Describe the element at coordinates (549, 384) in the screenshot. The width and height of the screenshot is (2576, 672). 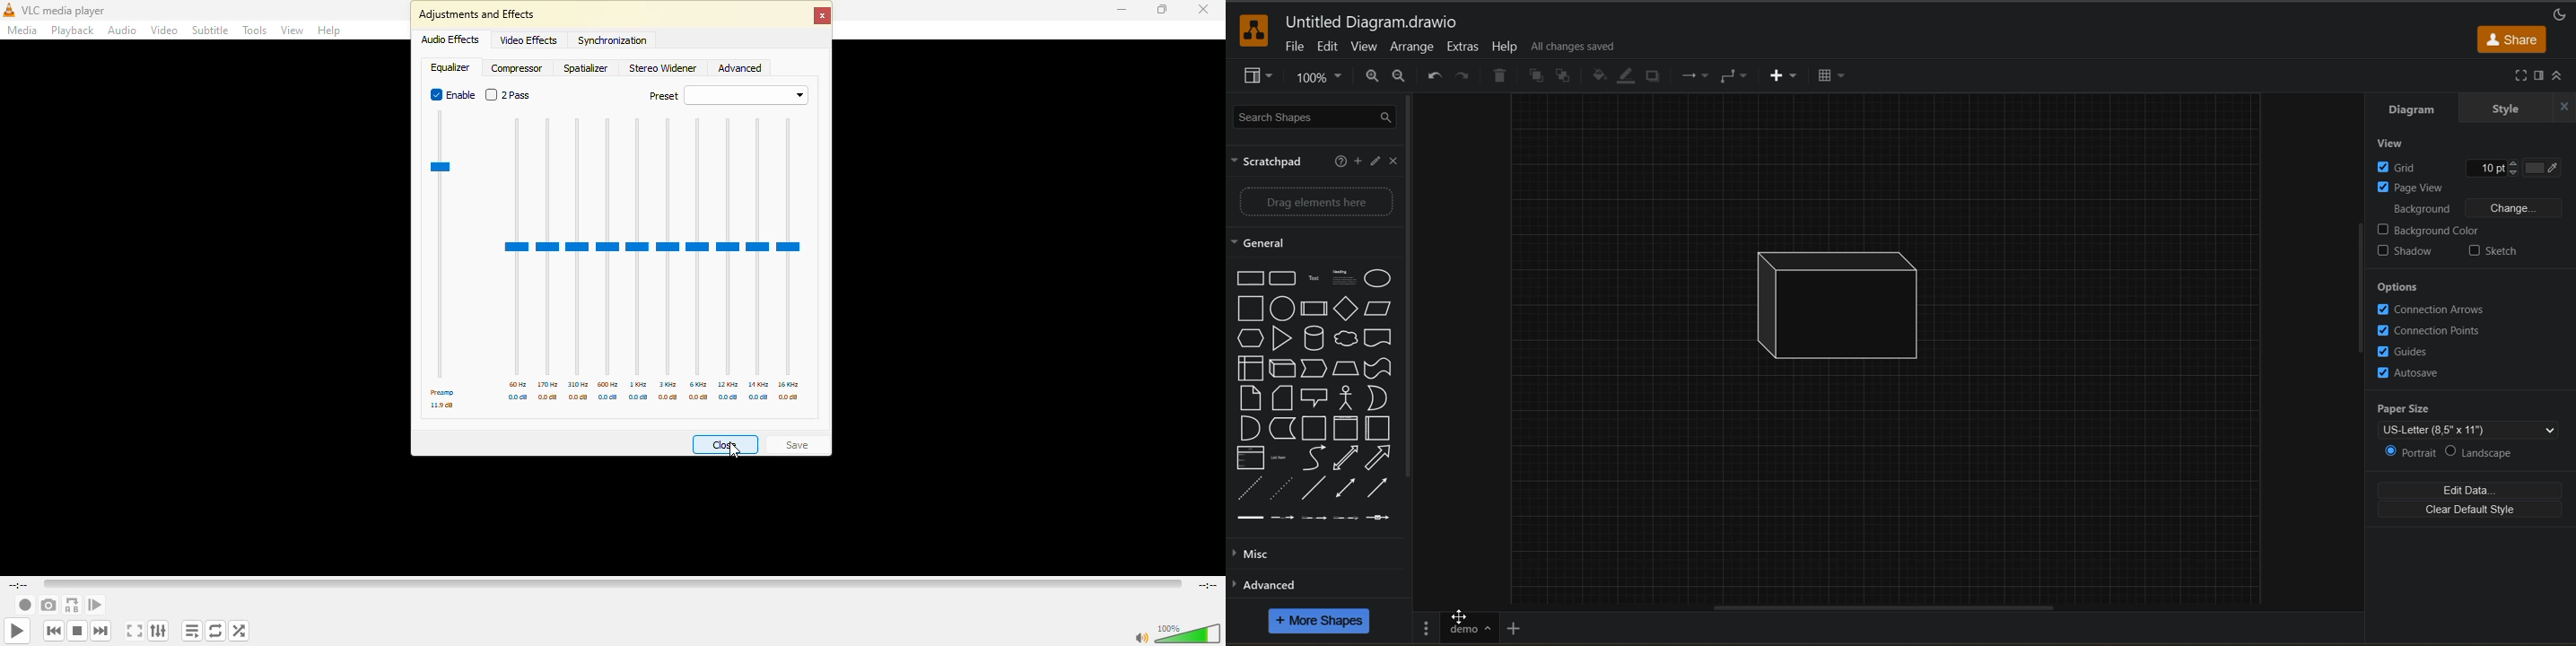
I see `170 hz` at that location.